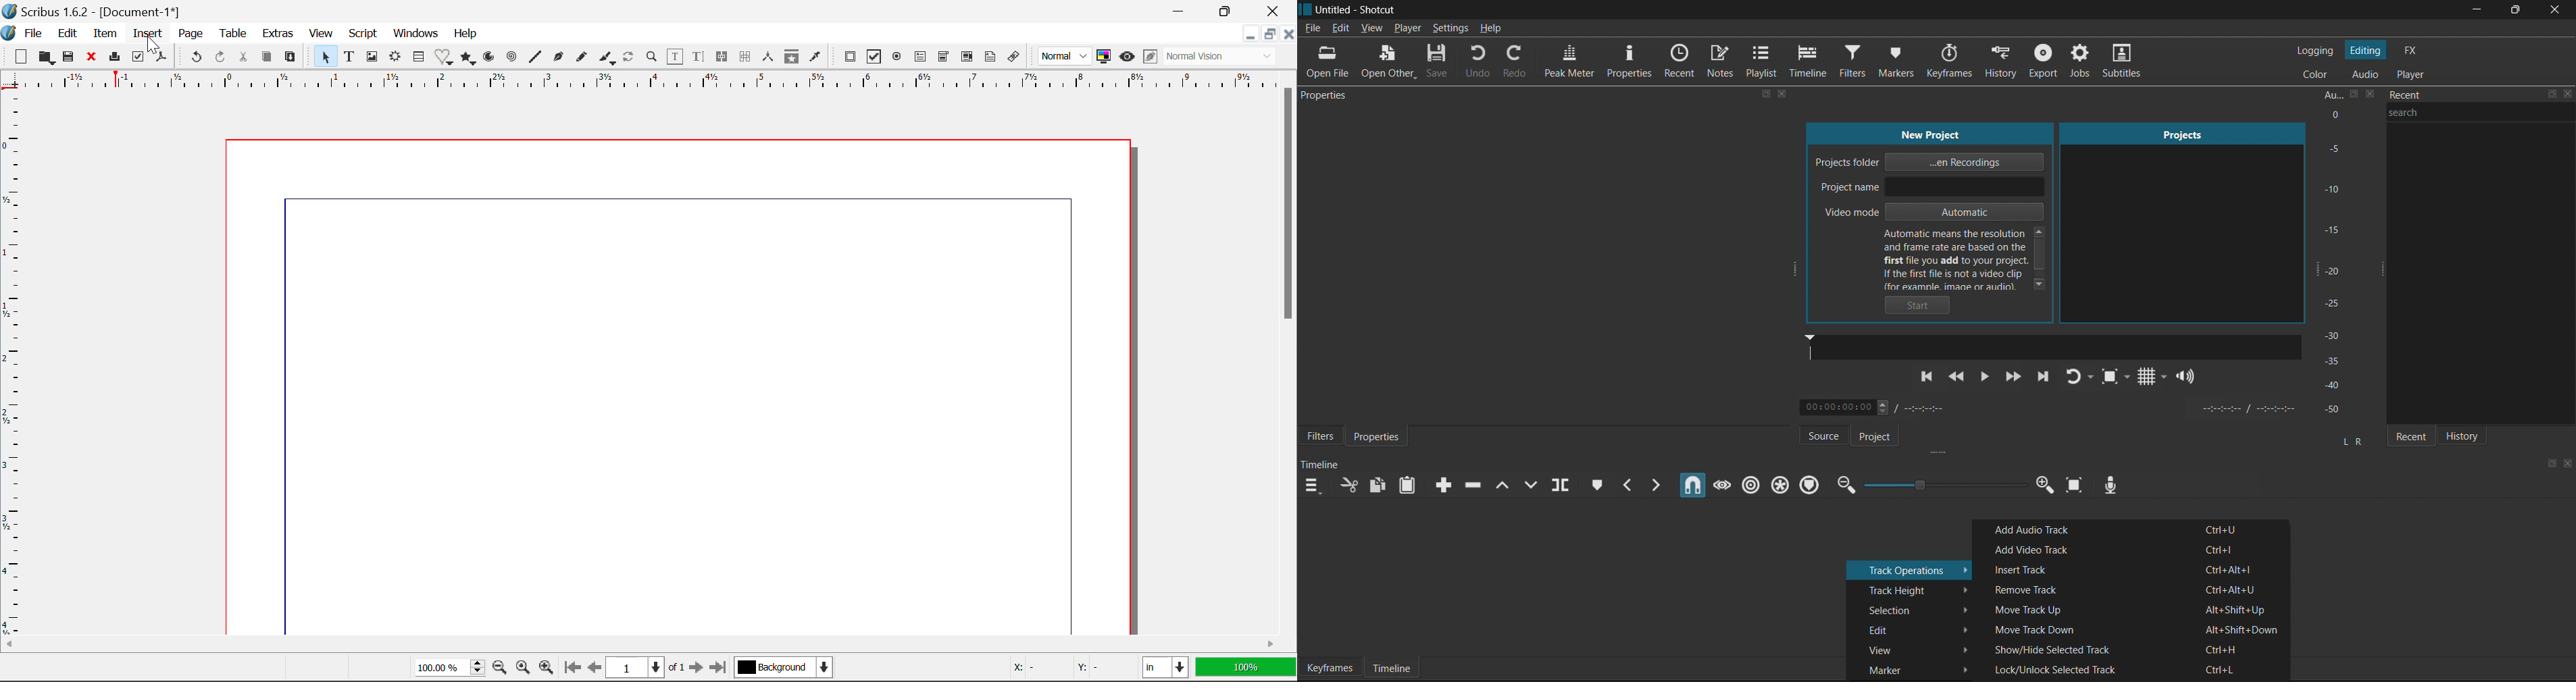 This screenshot has width=2576, height=700. Describe the element at coordinates (139, 60) in the screenshot. I see `Preflight Verifier` at that location.